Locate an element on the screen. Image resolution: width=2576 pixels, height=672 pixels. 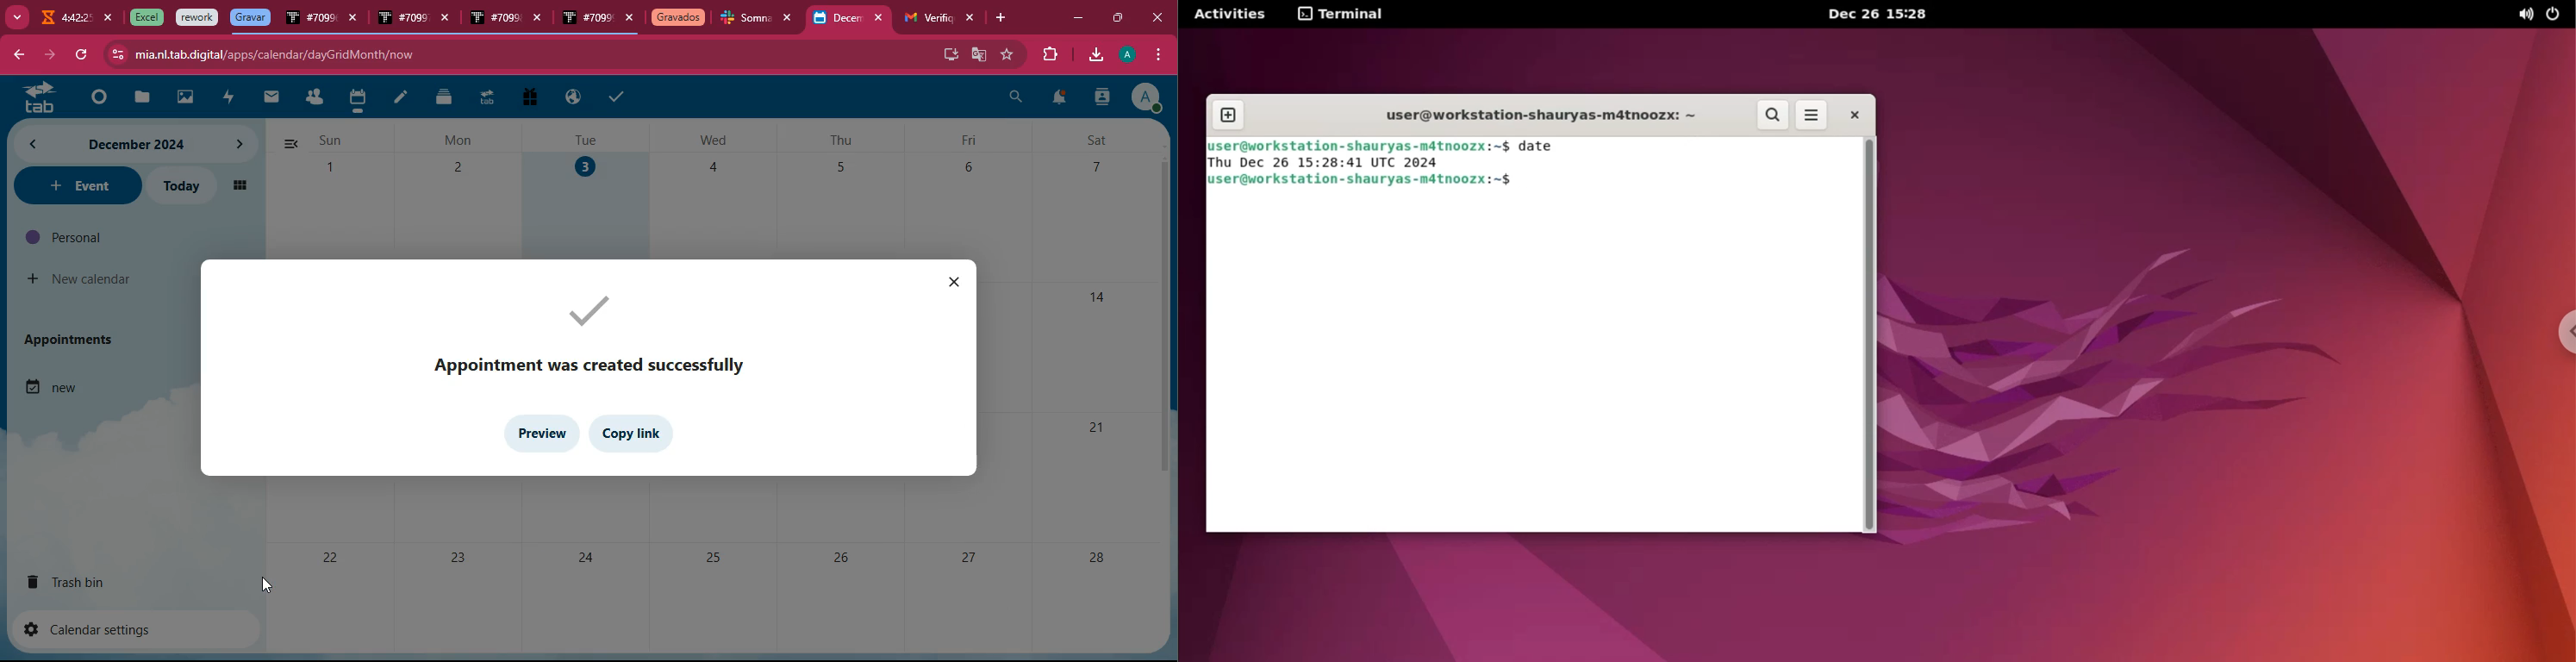
close is located at coordinates (971, 18).